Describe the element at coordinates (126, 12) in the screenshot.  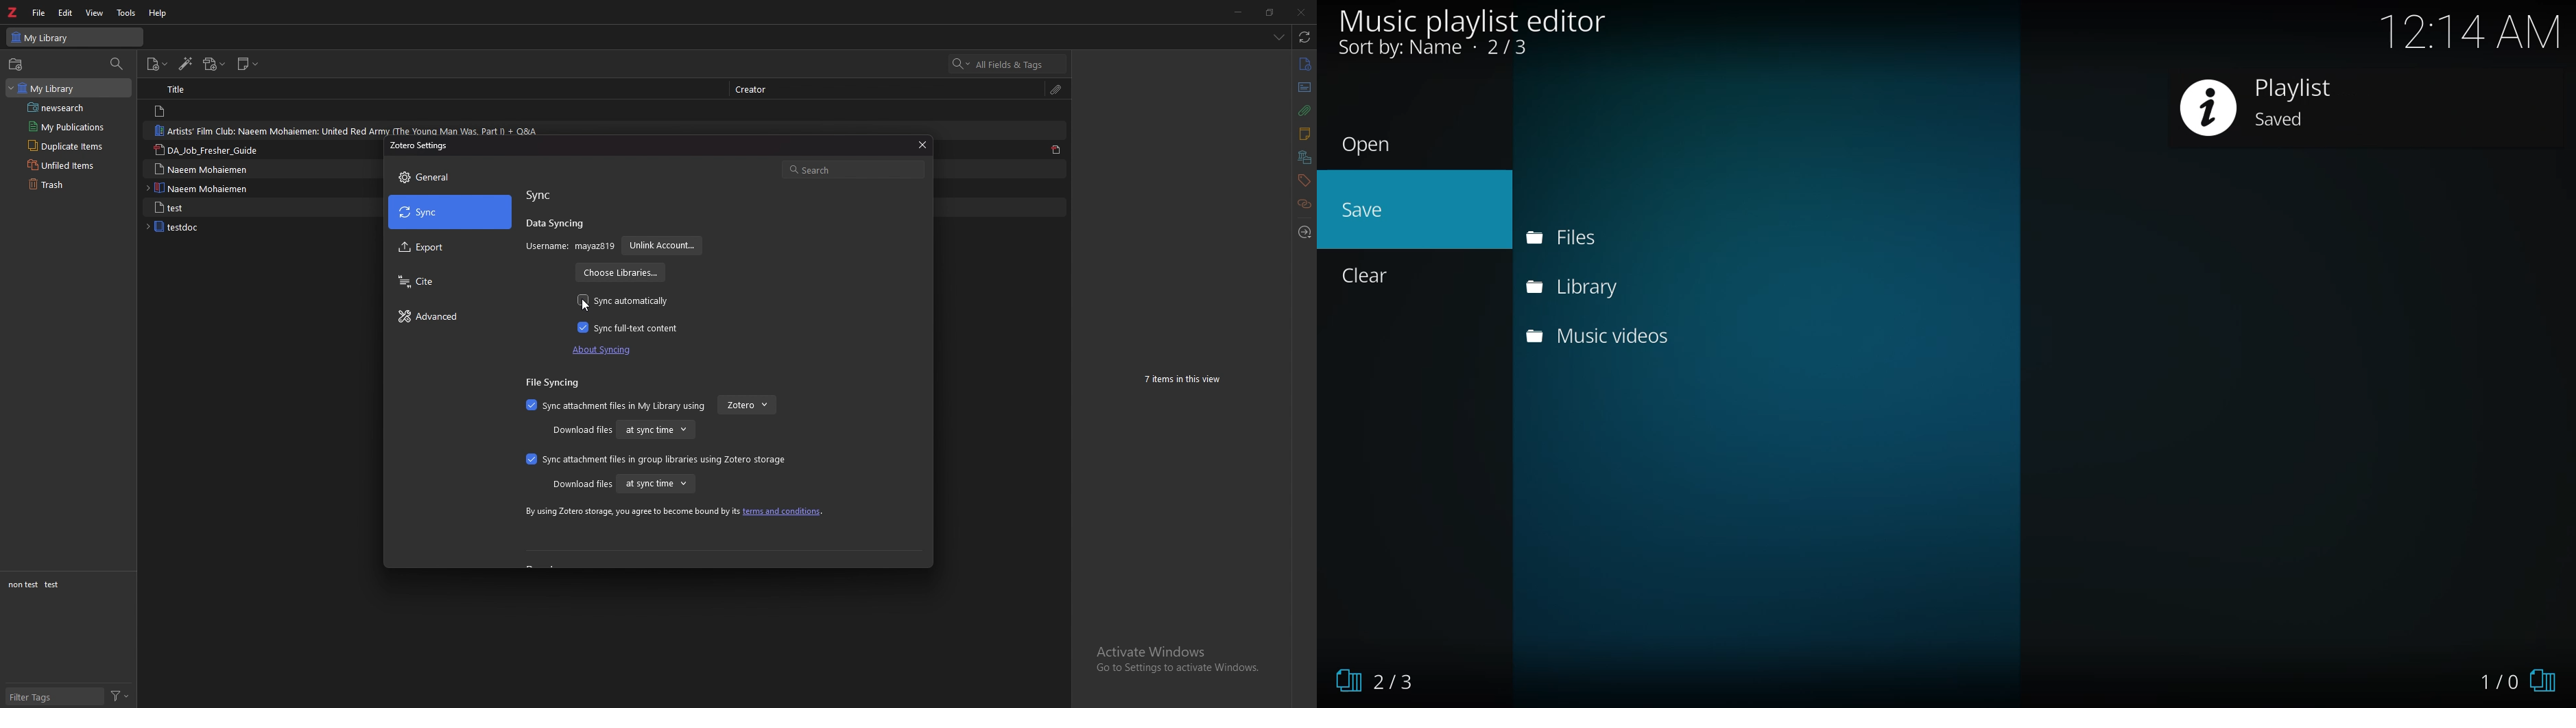
I see `tools` at that location.